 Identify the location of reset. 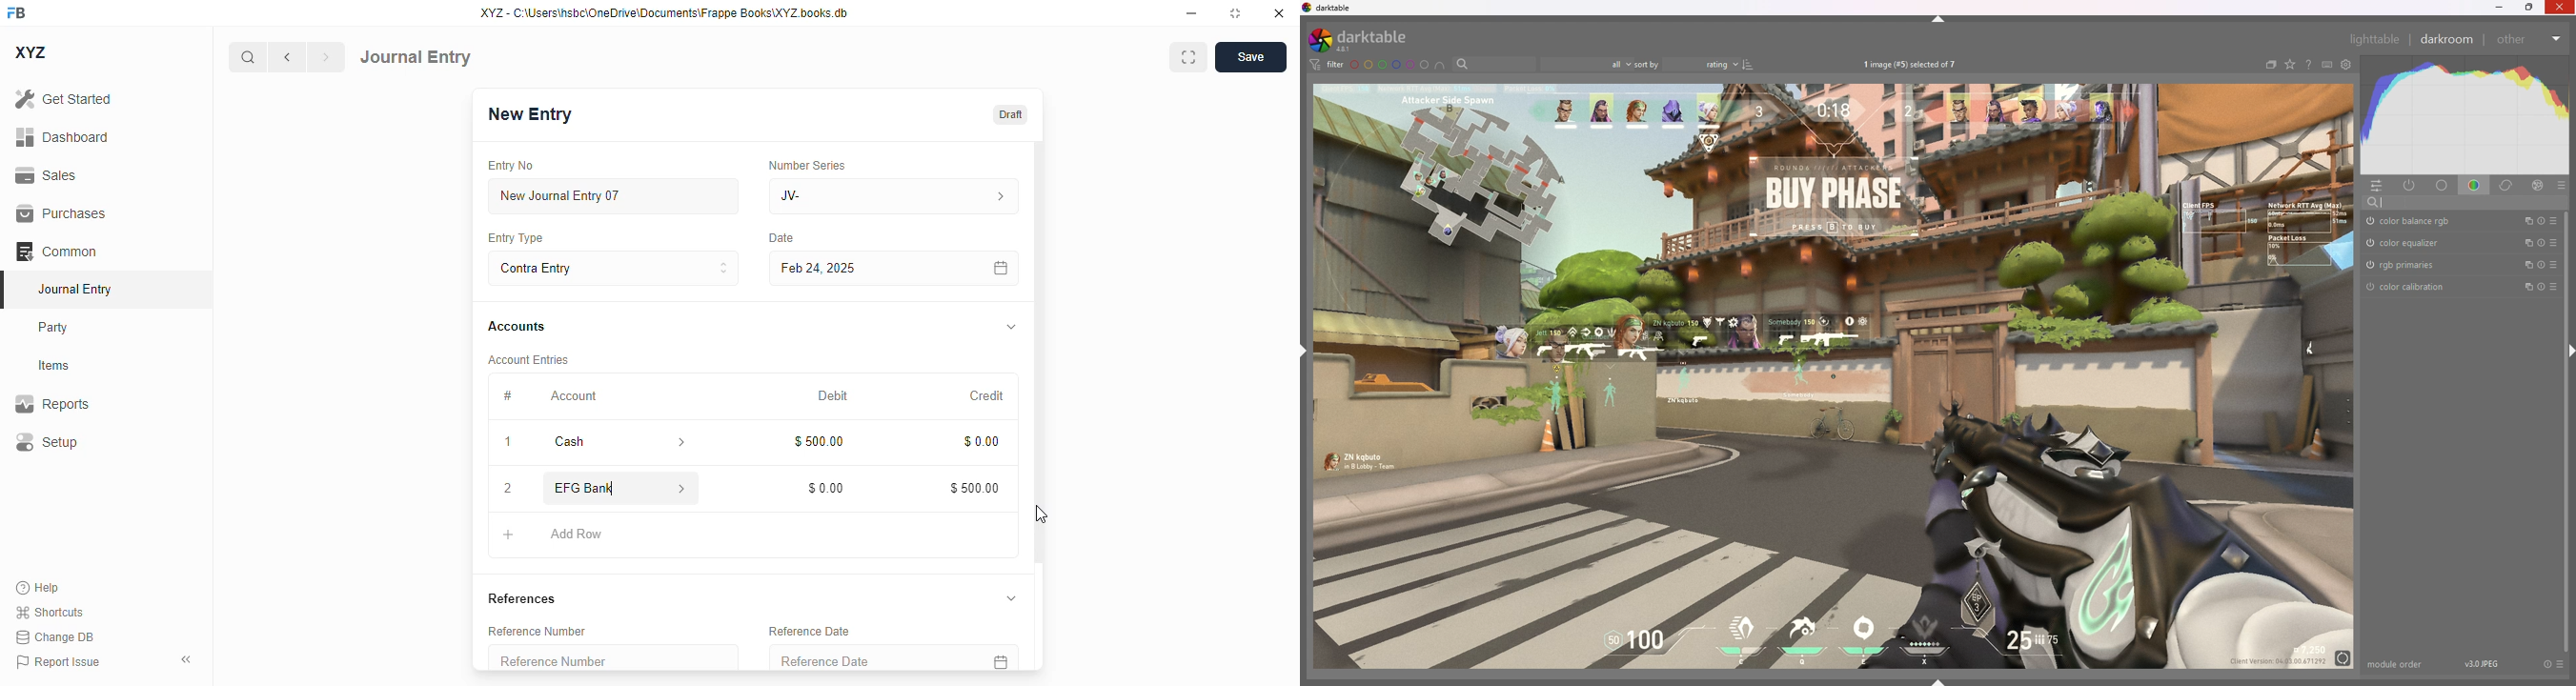
(2540, 221).